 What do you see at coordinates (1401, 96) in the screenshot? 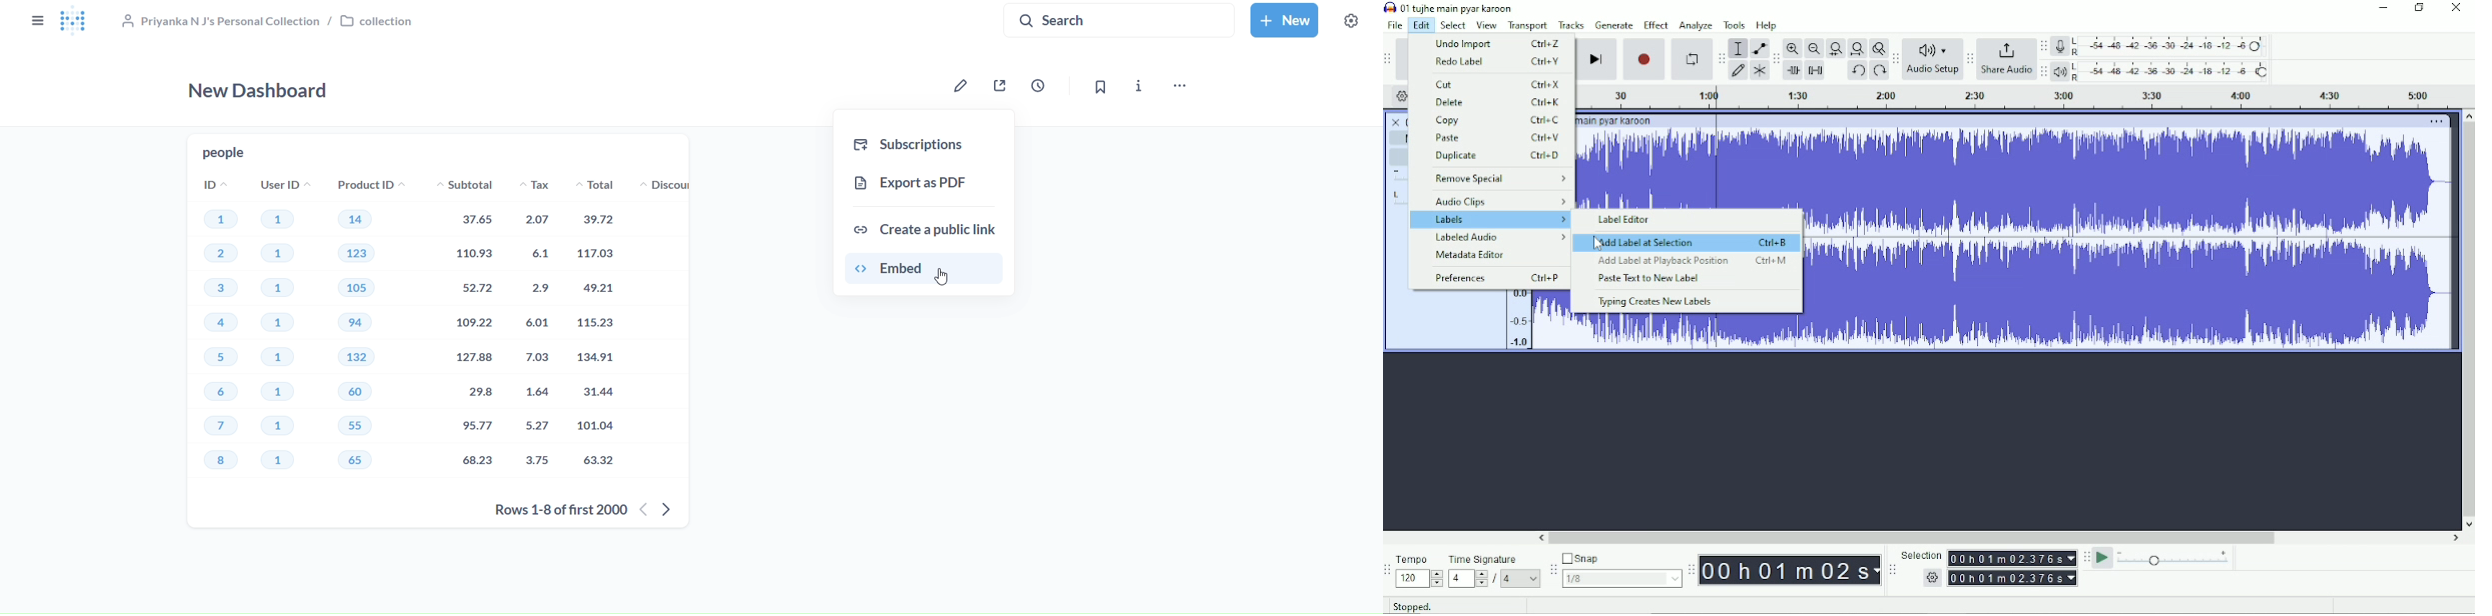
I see `Timeline options` at bounding box center [1401, 96].